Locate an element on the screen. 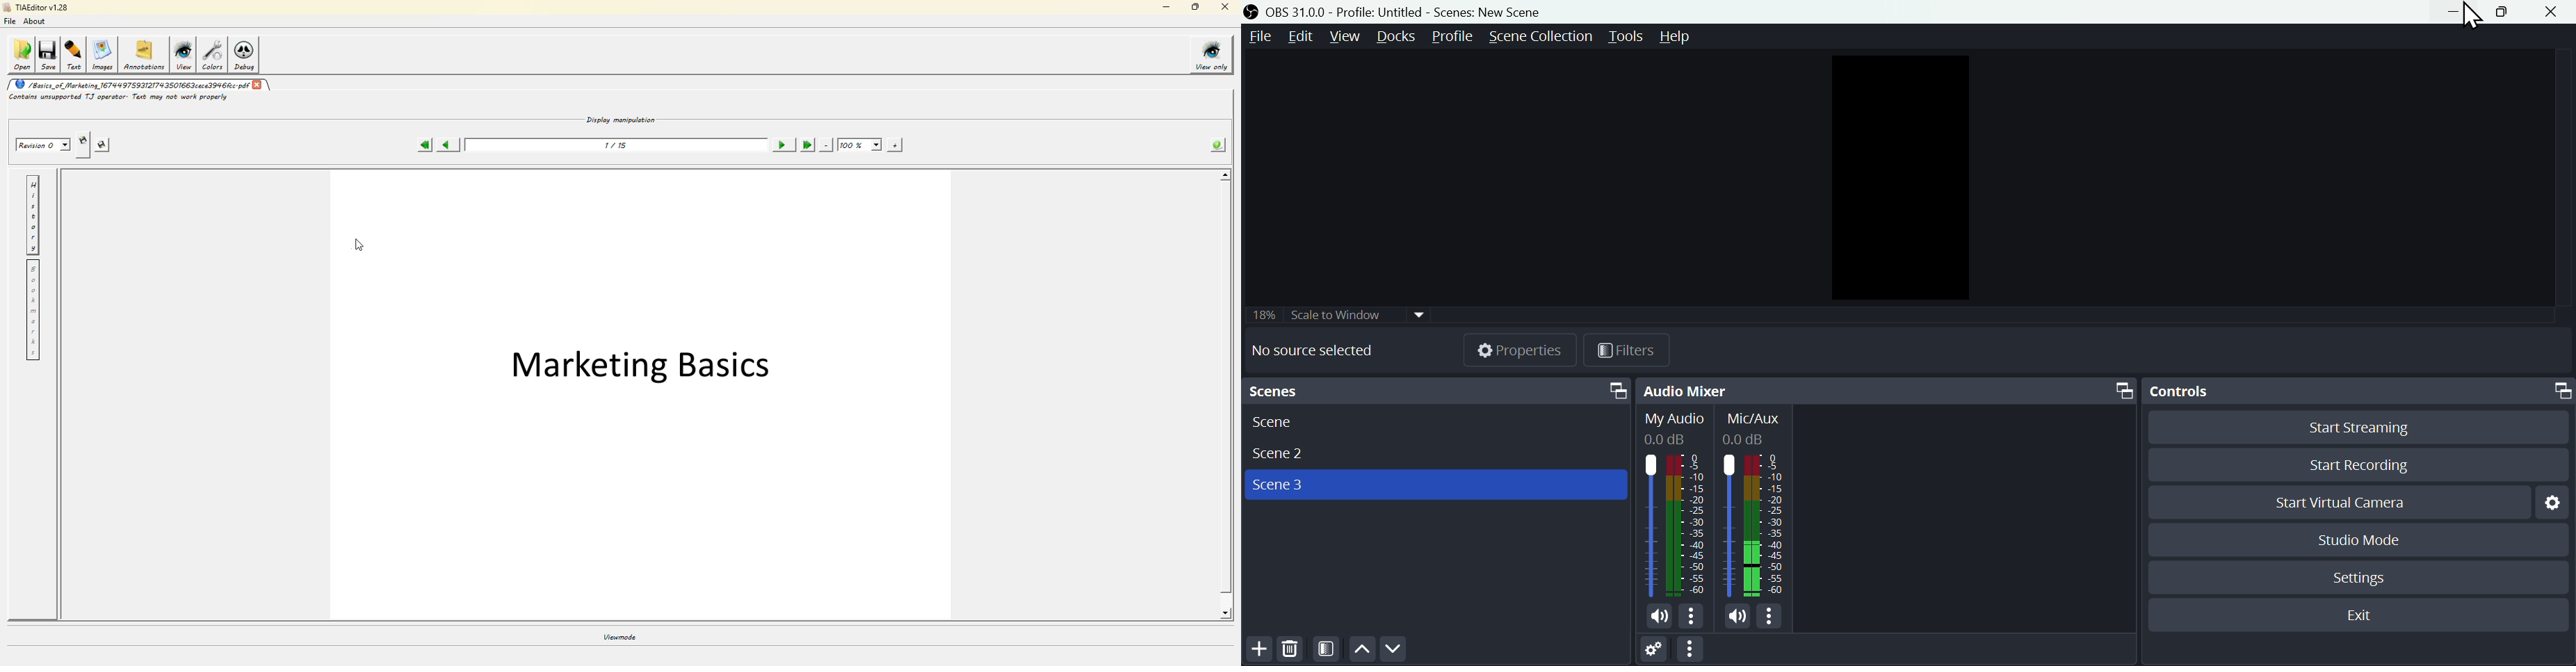 The height and width of the screenshot is (672, 2576). Move down is located at coordinates (1392, 650).